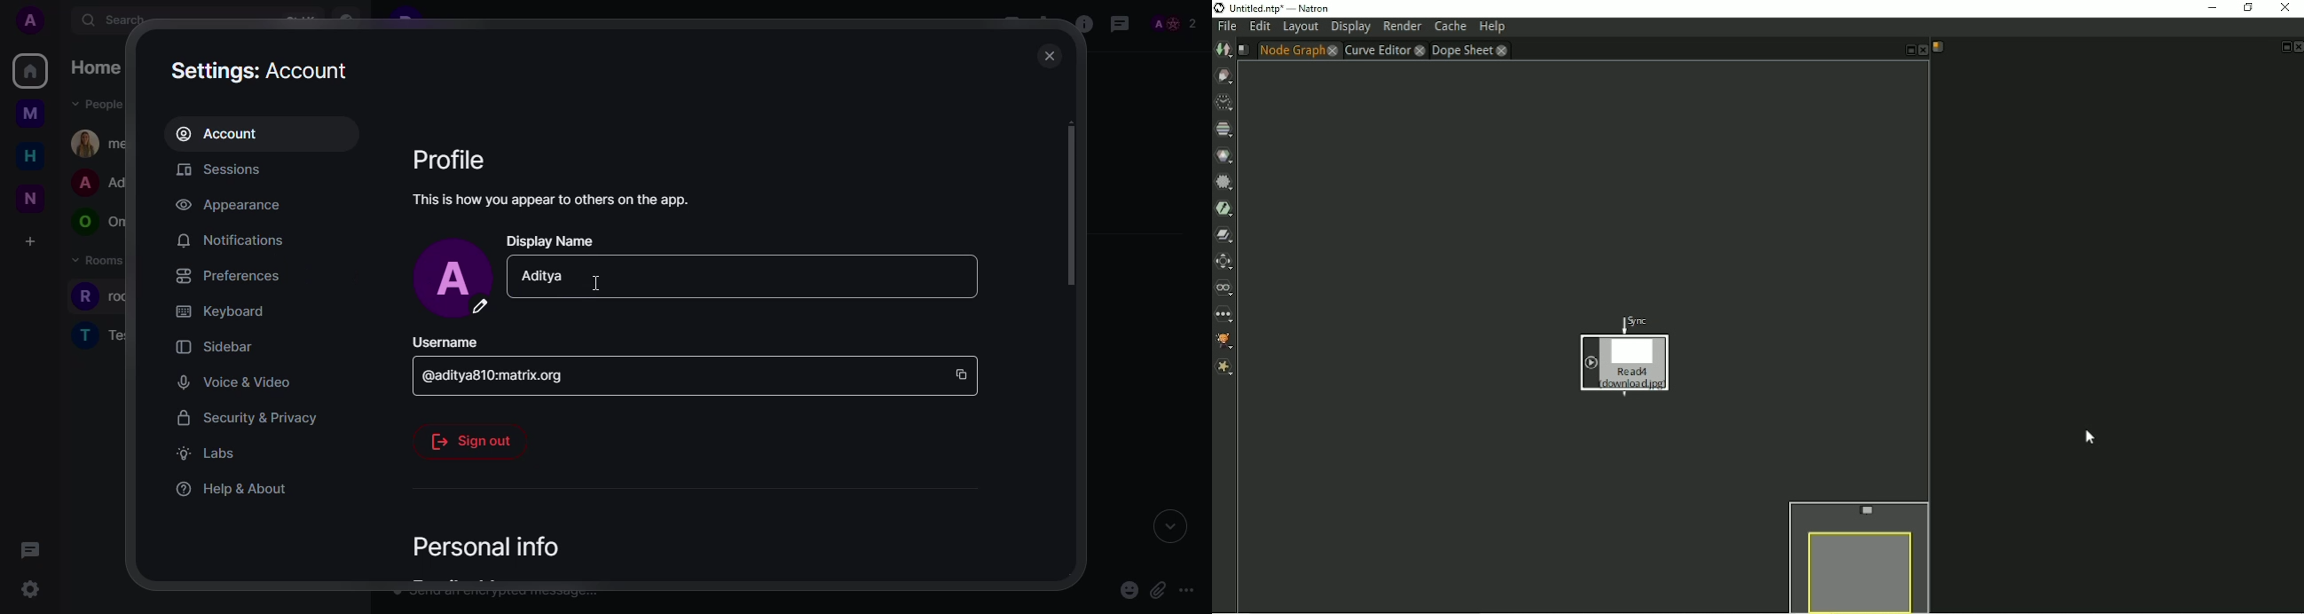 The height and width of the screenshot is (616, 2324). I want to click on copy, so click(962, 375).